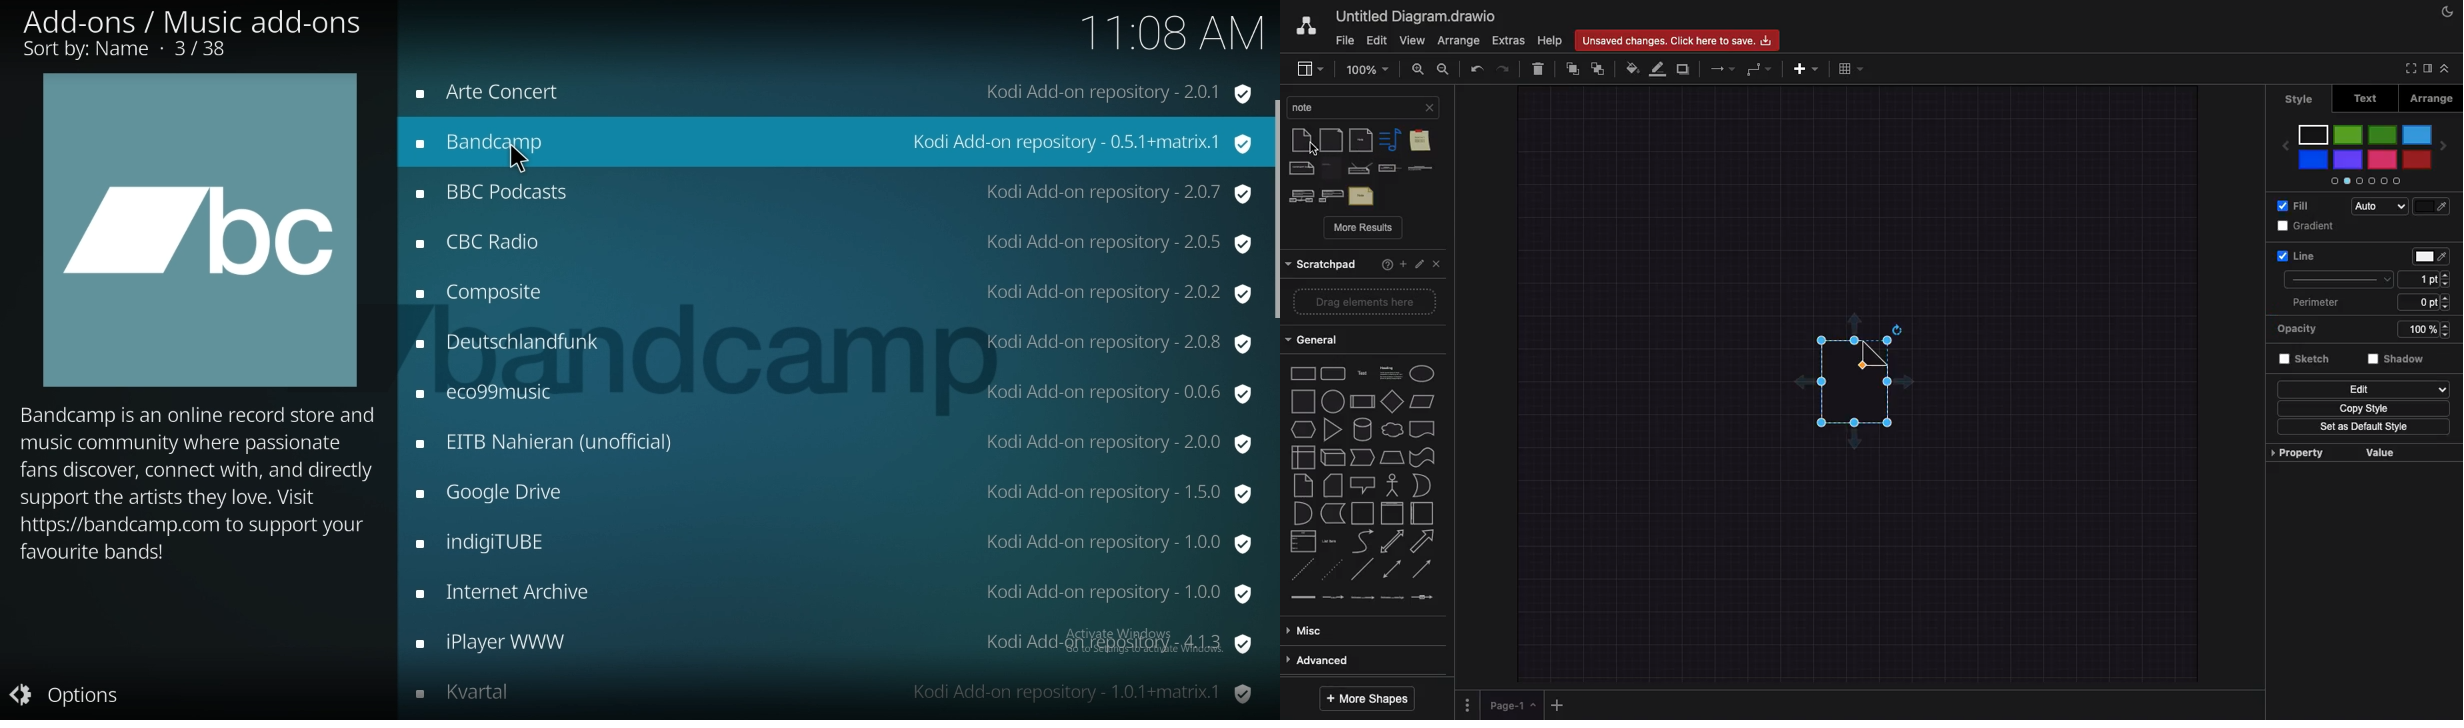 The height and width of the screenshot is (728, 2464). I want to click on list, so click(1303, 543).